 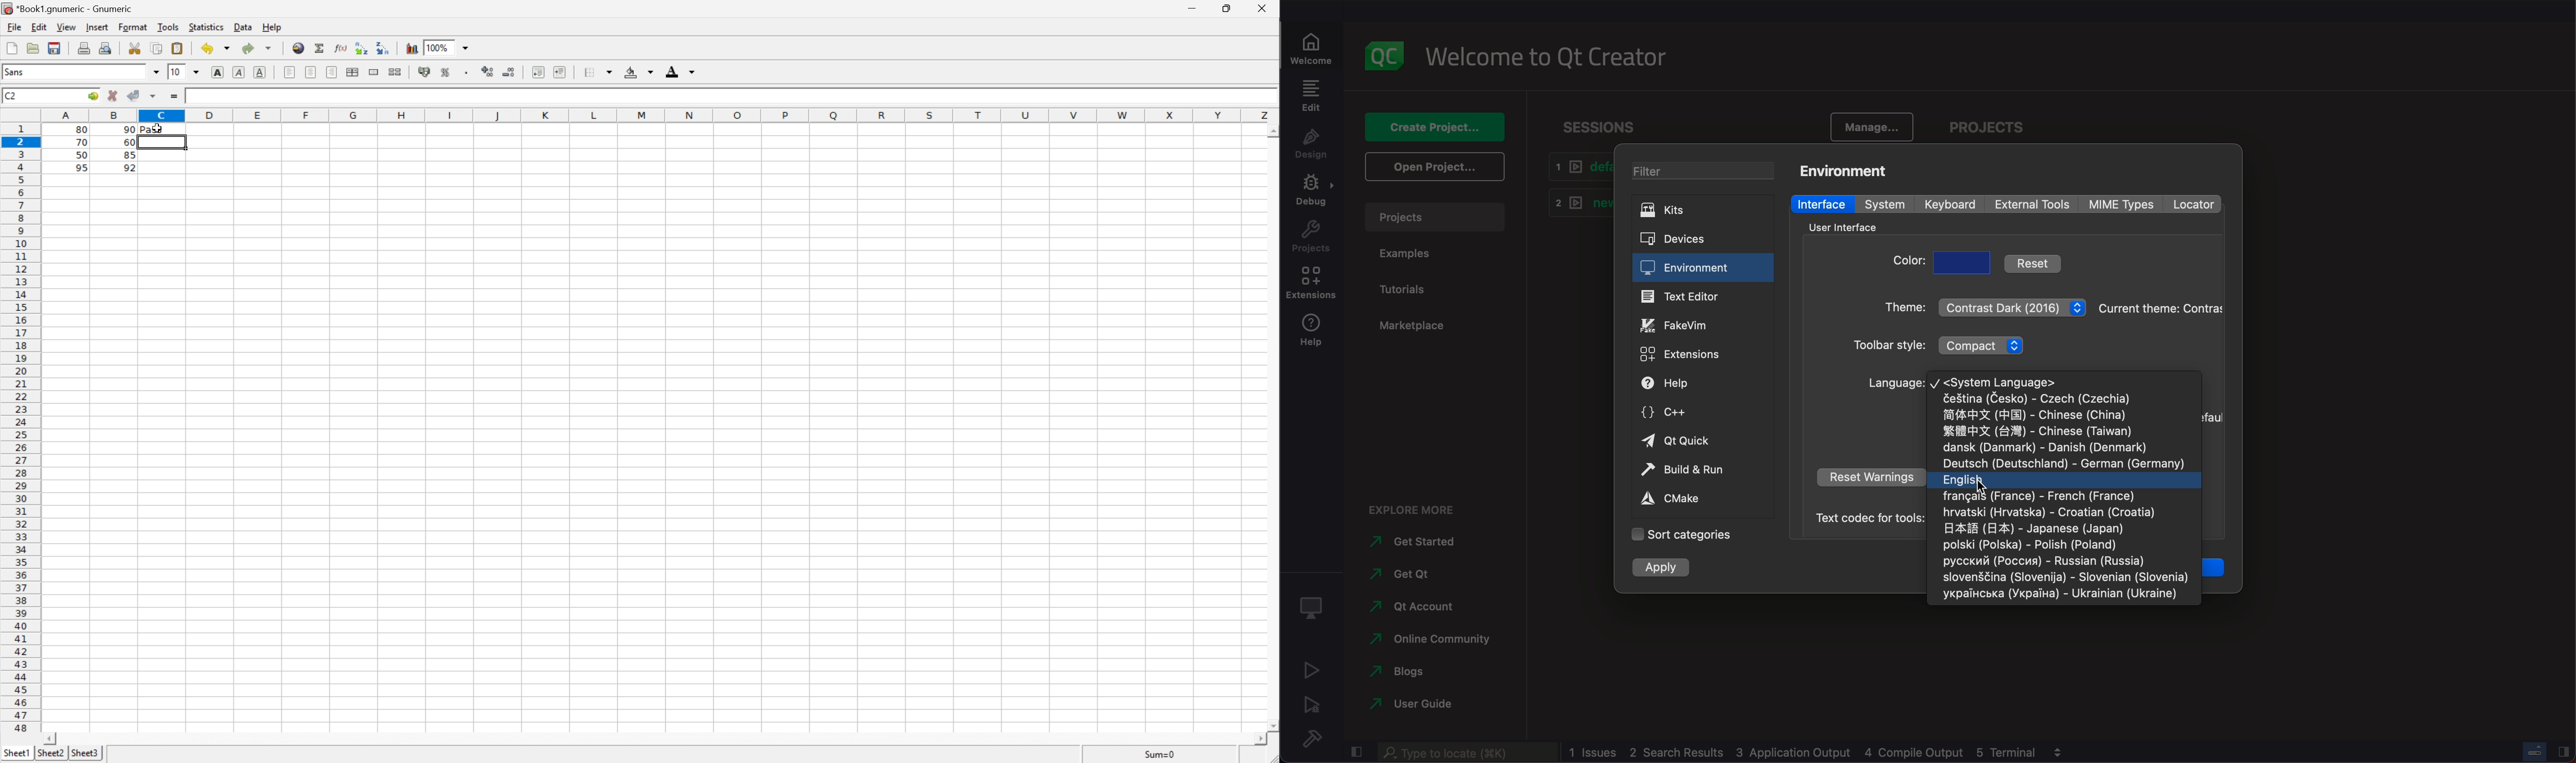 What do you see at coordinates (1311, 670) in the screenshot?
I see `run` at bounding box center [1311, 670].